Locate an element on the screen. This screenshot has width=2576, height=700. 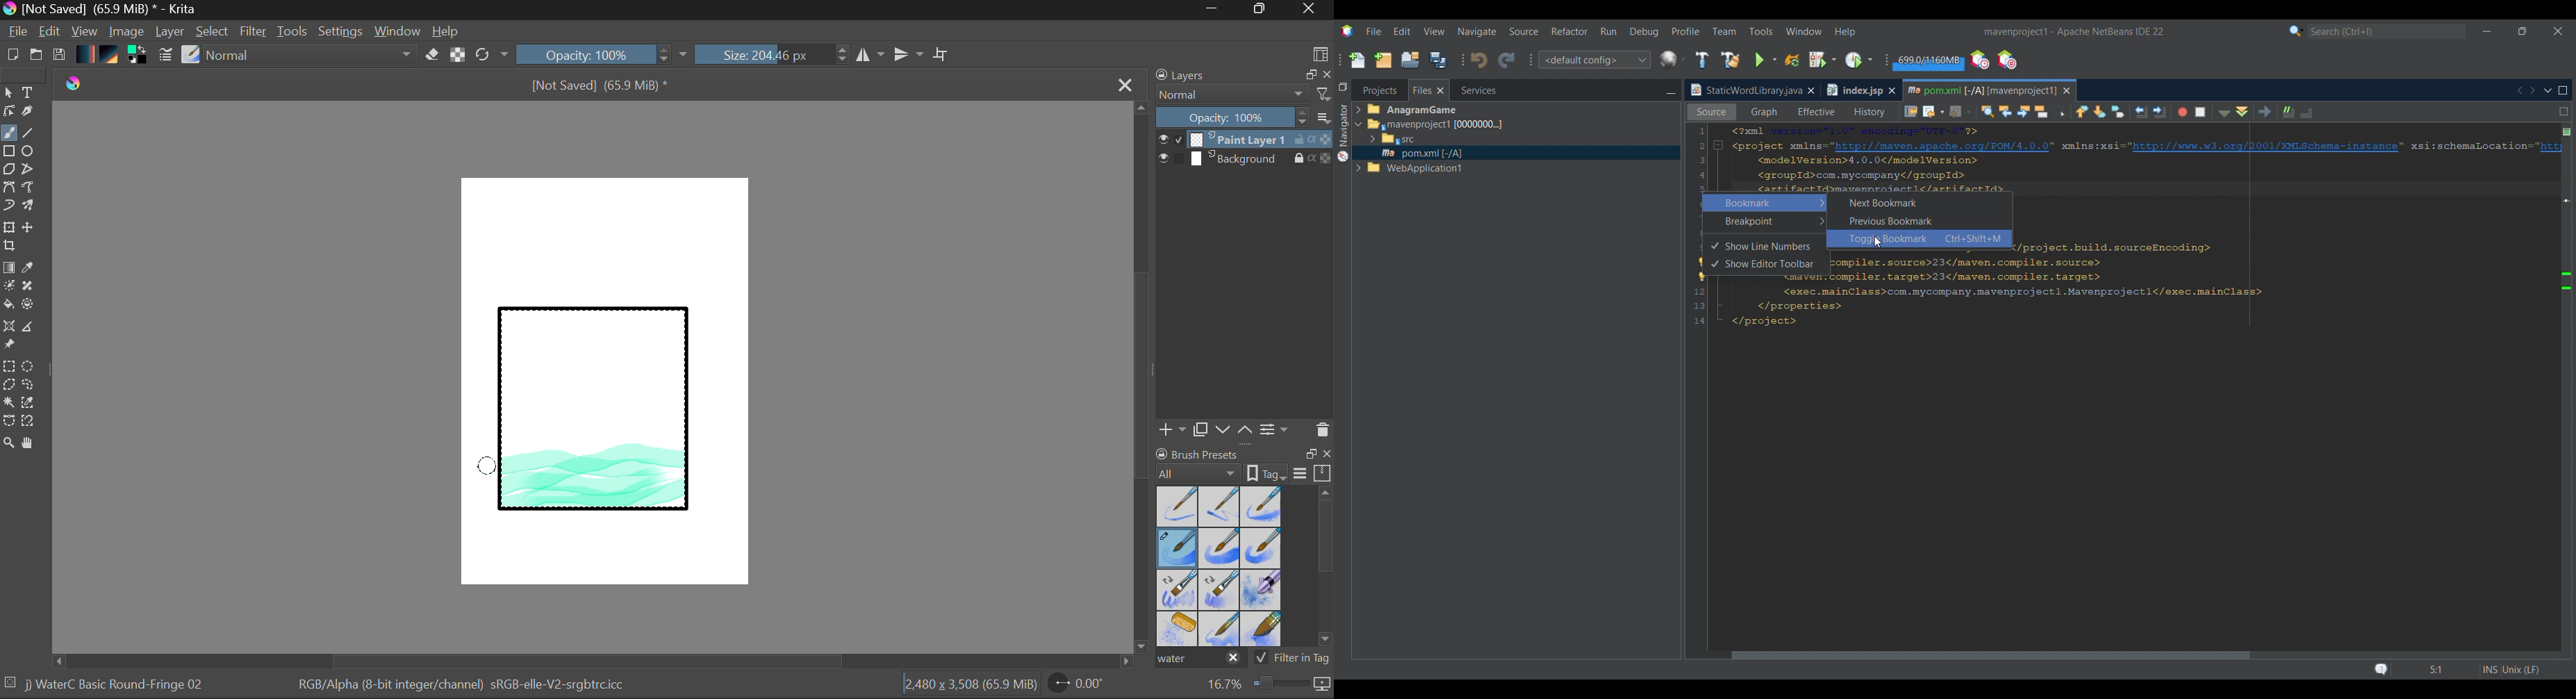
Edit Shapes is located at coordinates (8, 113).